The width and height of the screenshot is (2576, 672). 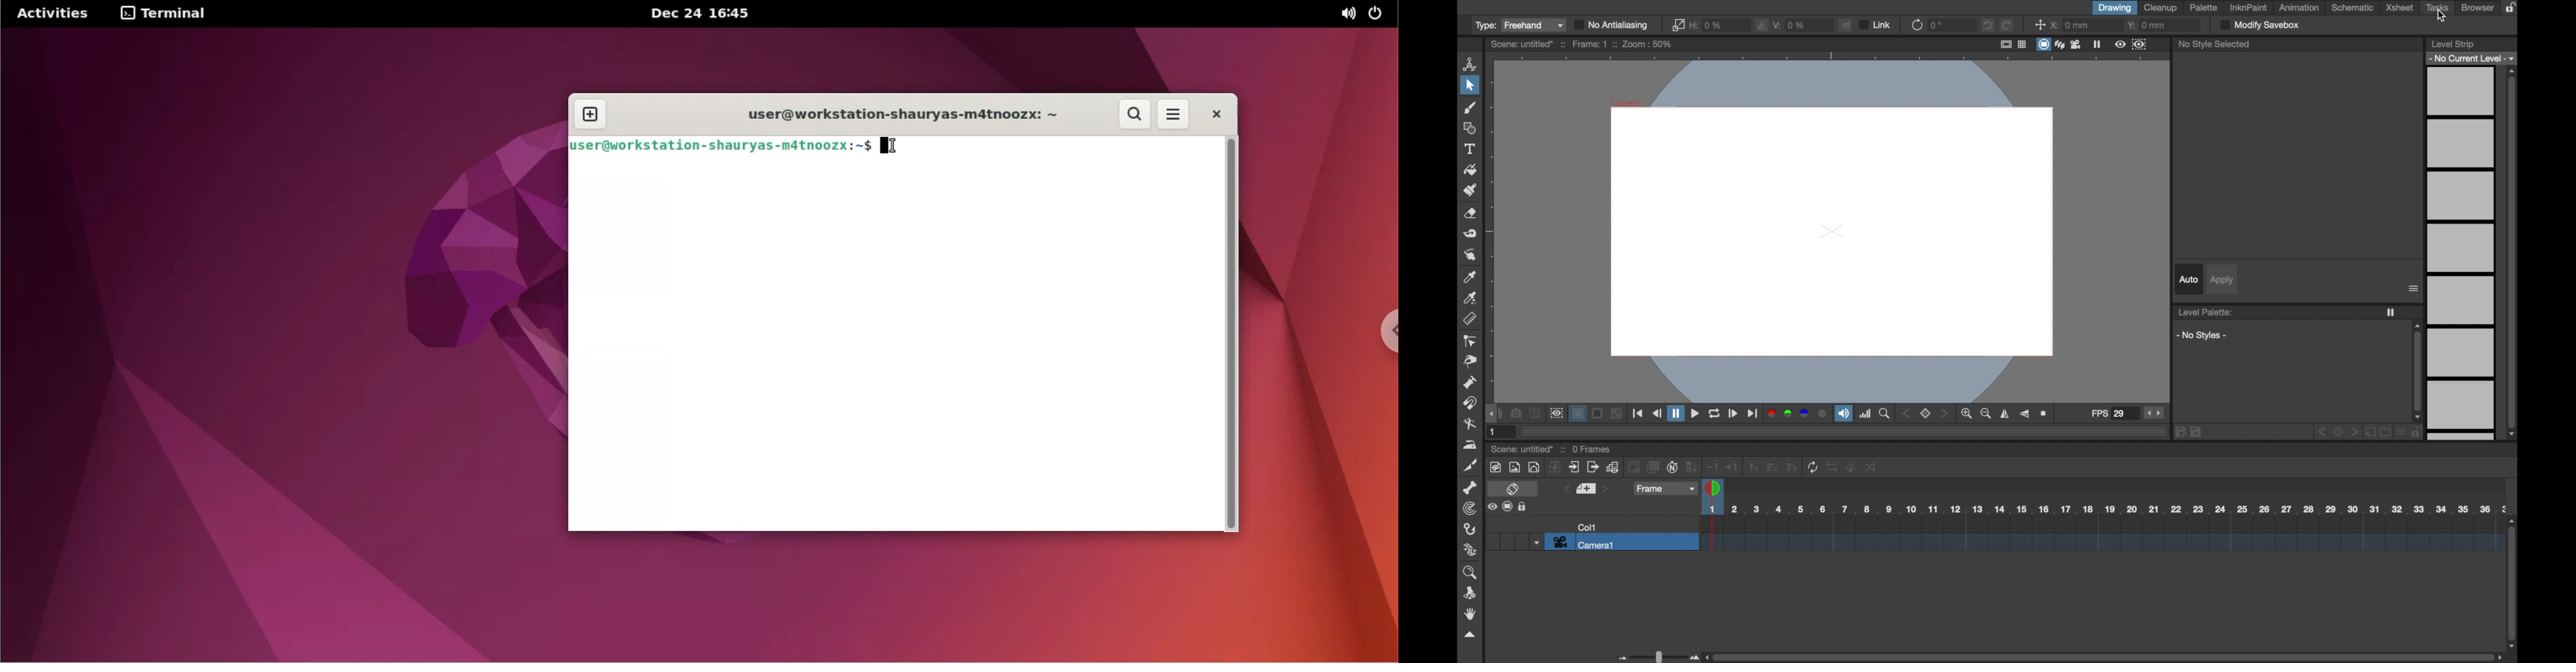 I want to click on scroll box, so click(x=2513, y=253).